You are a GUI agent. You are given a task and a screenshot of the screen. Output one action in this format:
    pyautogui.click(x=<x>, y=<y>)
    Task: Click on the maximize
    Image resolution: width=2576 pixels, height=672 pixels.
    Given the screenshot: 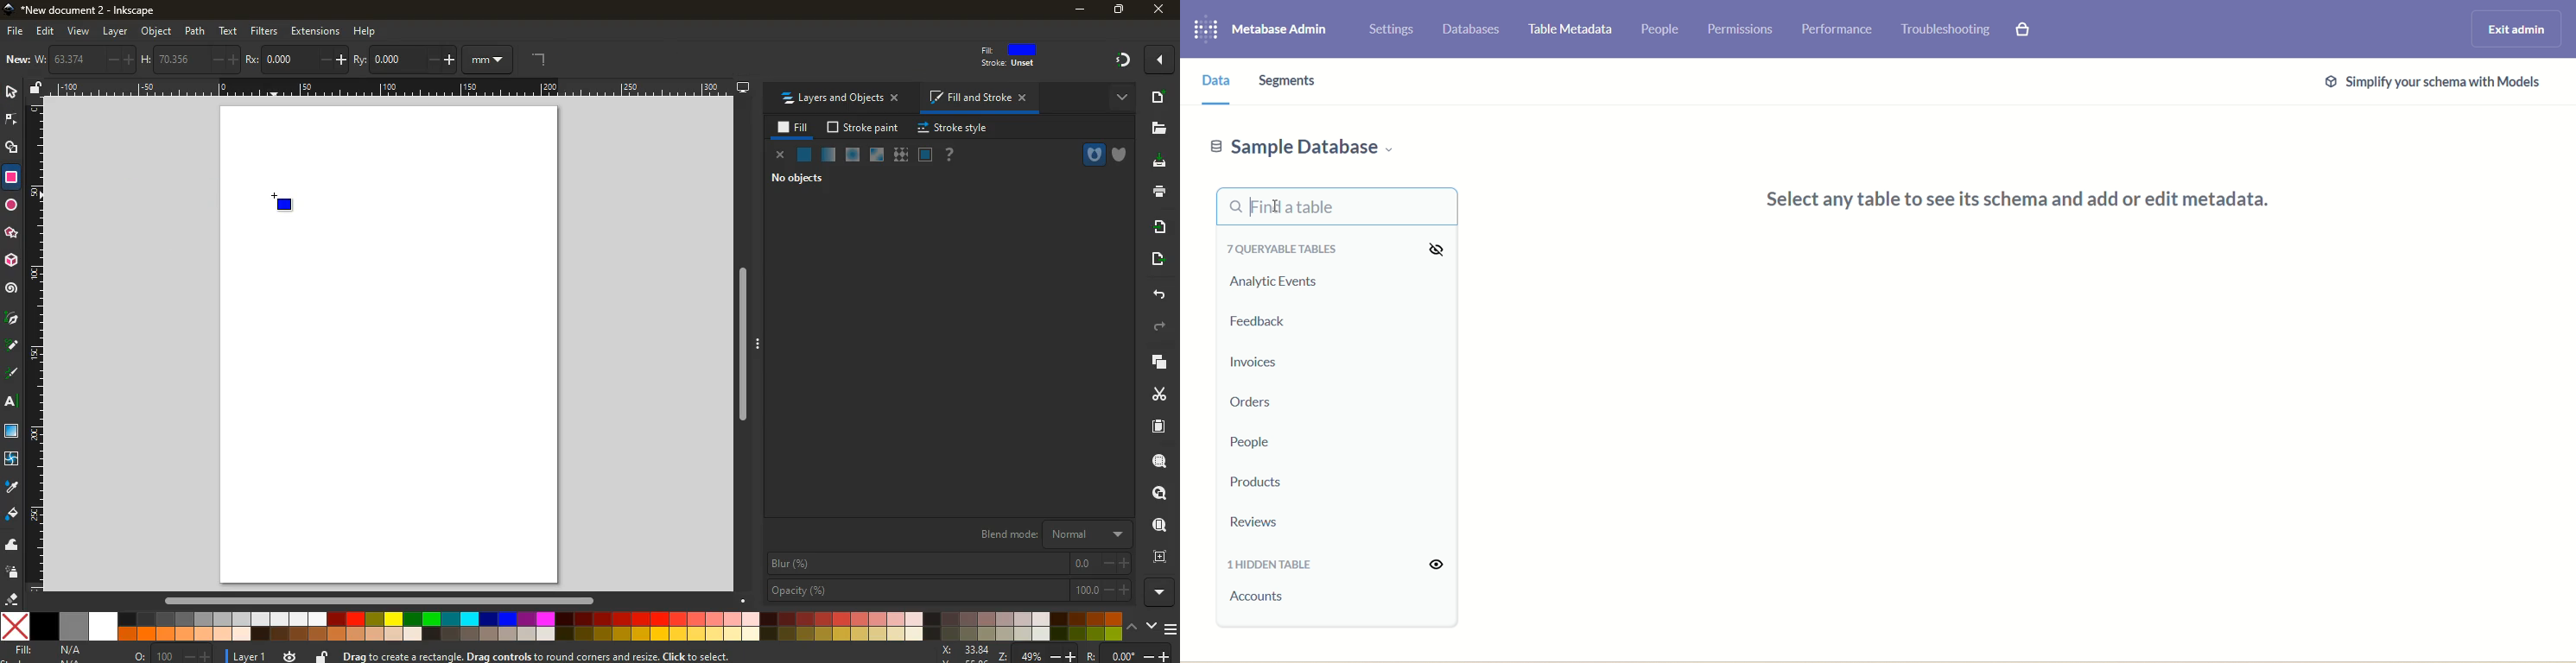 What is the action you would take?
    pyautogui.click(x=1117, y=9)
    